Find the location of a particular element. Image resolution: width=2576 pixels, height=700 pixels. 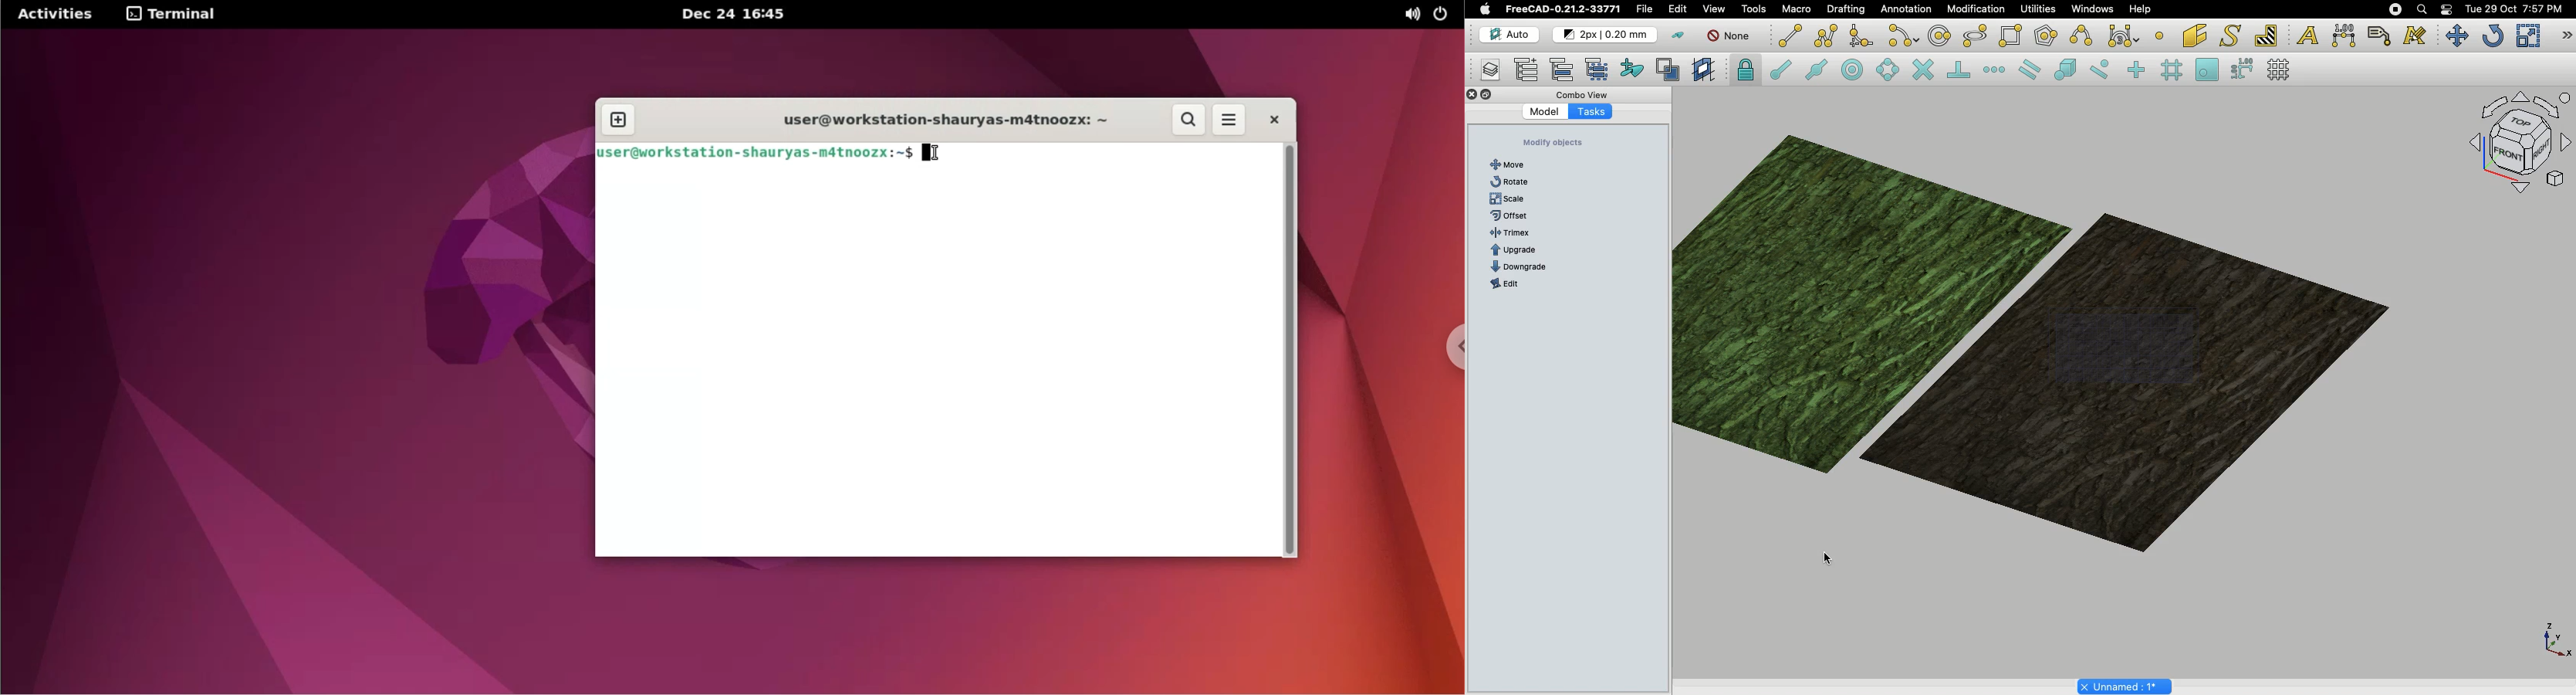

Dimension is located at coordinates (2345, 36).